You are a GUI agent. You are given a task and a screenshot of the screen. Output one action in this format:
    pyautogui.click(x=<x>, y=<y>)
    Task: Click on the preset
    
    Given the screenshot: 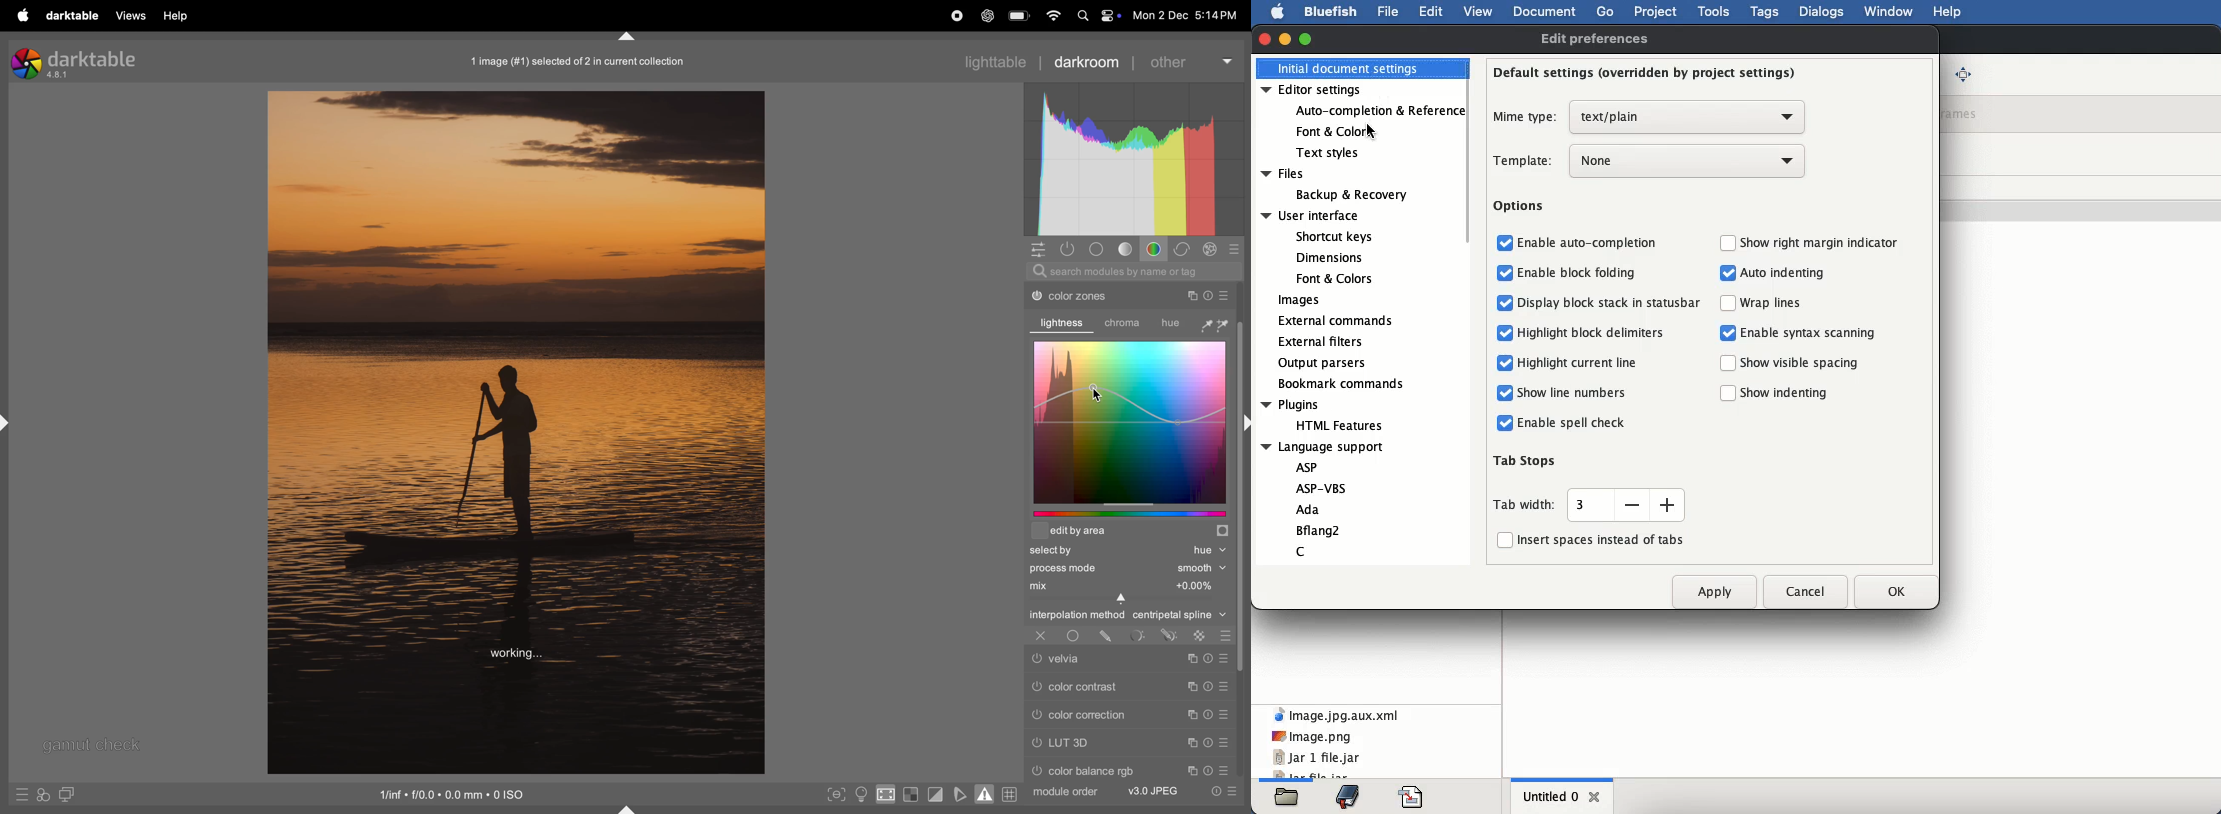 What is the action you would take?
    pyautogui.click(x=1224, y=713)
    